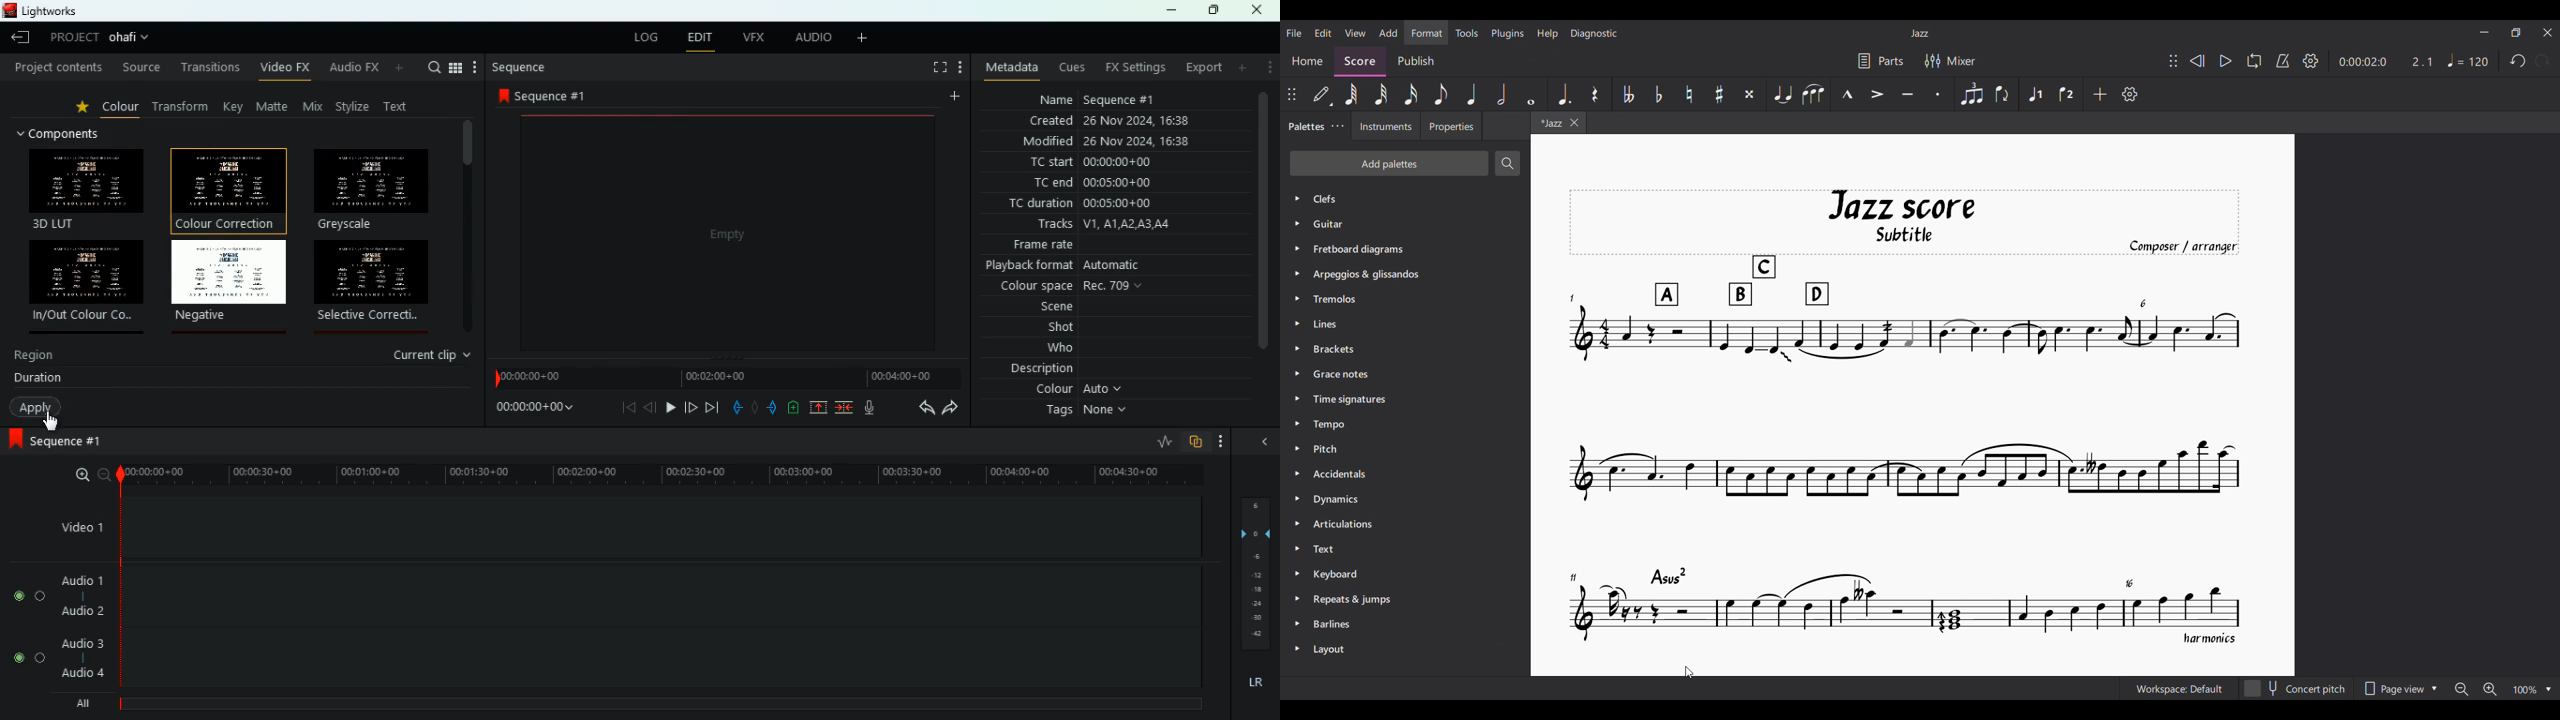  I want to click on Undo, so click(2517, 61).